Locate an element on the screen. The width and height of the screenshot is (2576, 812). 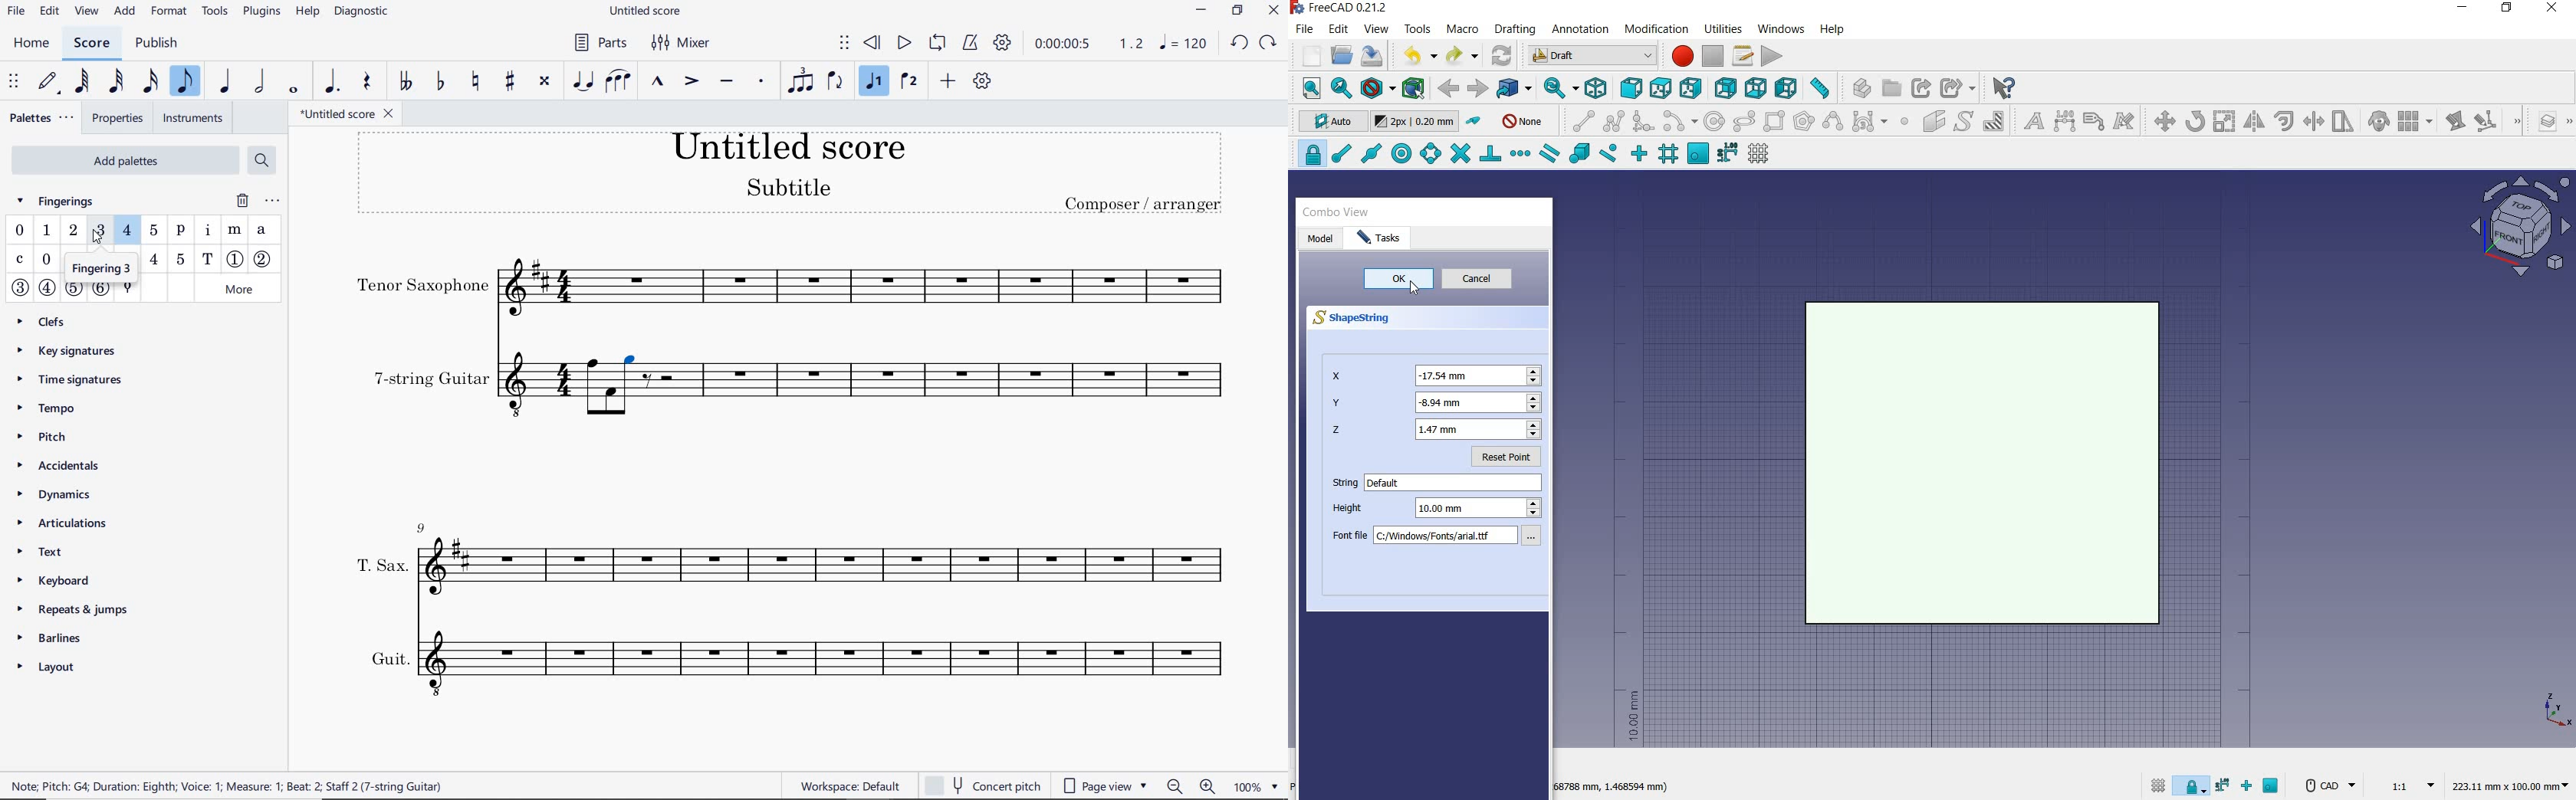
dimension is located at coordinates (1613, 789).